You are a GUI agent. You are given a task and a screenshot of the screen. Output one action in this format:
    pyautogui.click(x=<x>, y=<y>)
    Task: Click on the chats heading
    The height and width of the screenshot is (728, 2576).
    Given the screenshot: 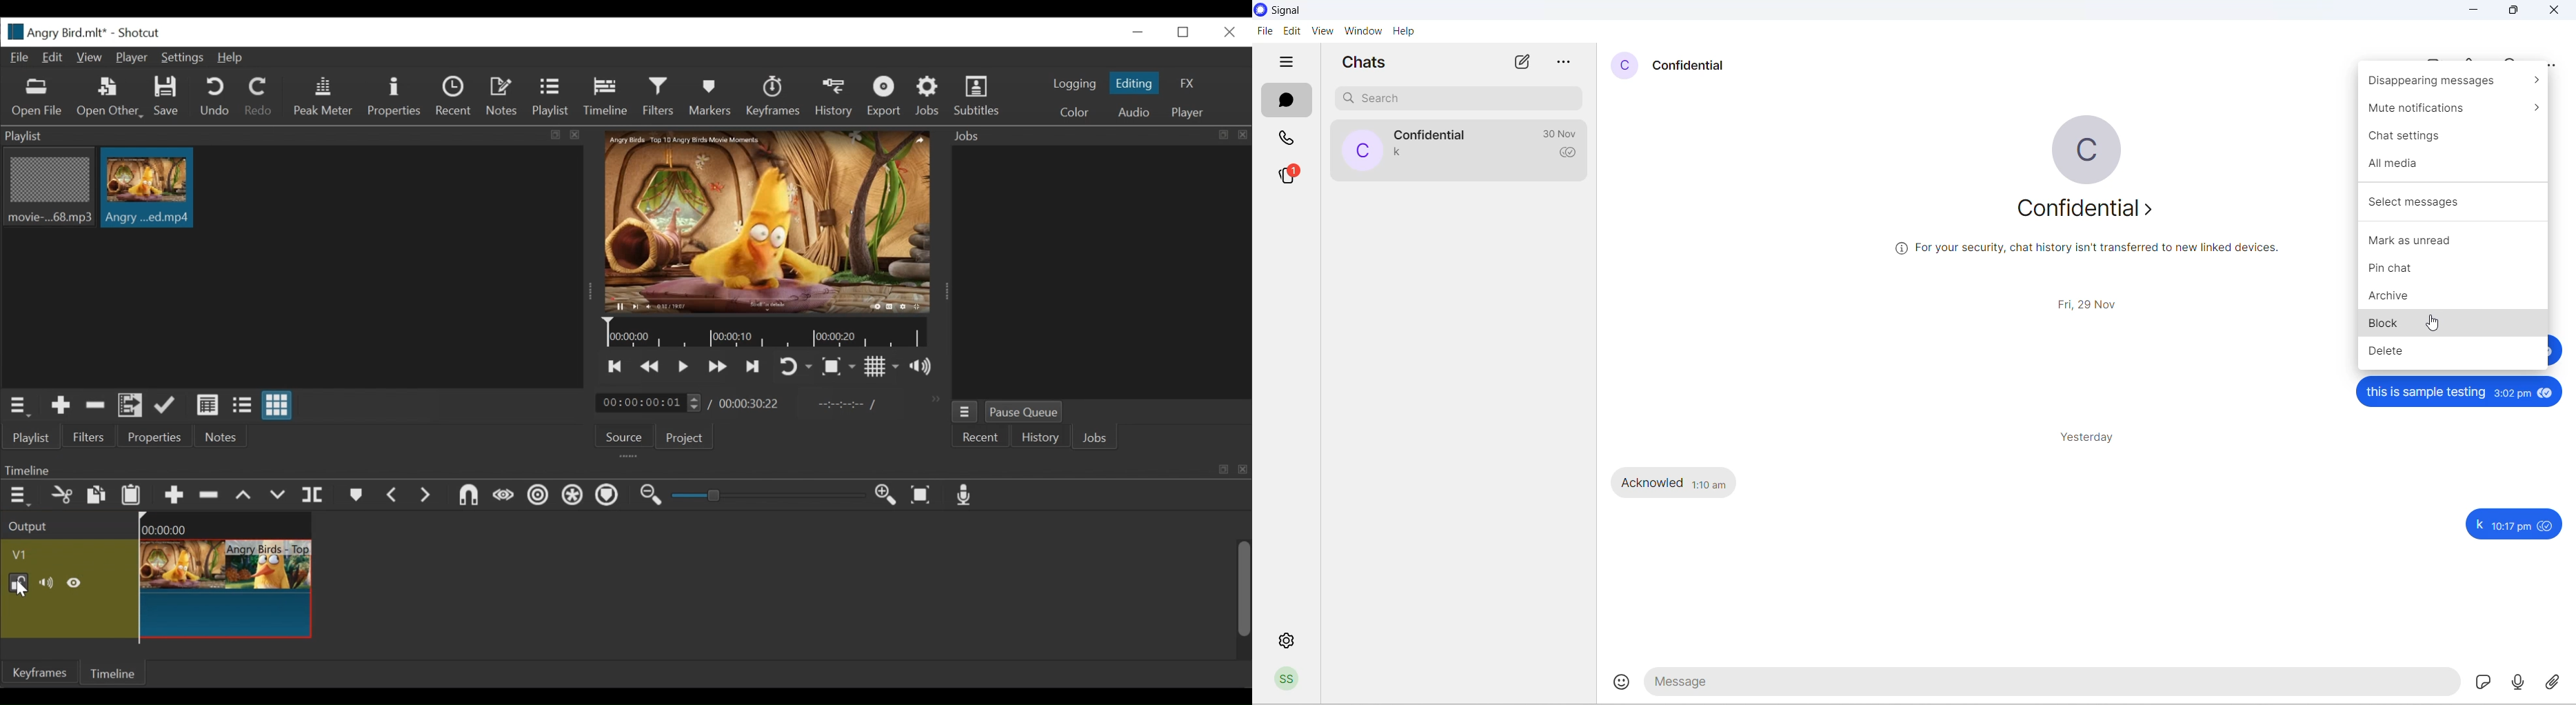 What is the action you would take?
    pyautogui.click(x=1365, y=61)
    